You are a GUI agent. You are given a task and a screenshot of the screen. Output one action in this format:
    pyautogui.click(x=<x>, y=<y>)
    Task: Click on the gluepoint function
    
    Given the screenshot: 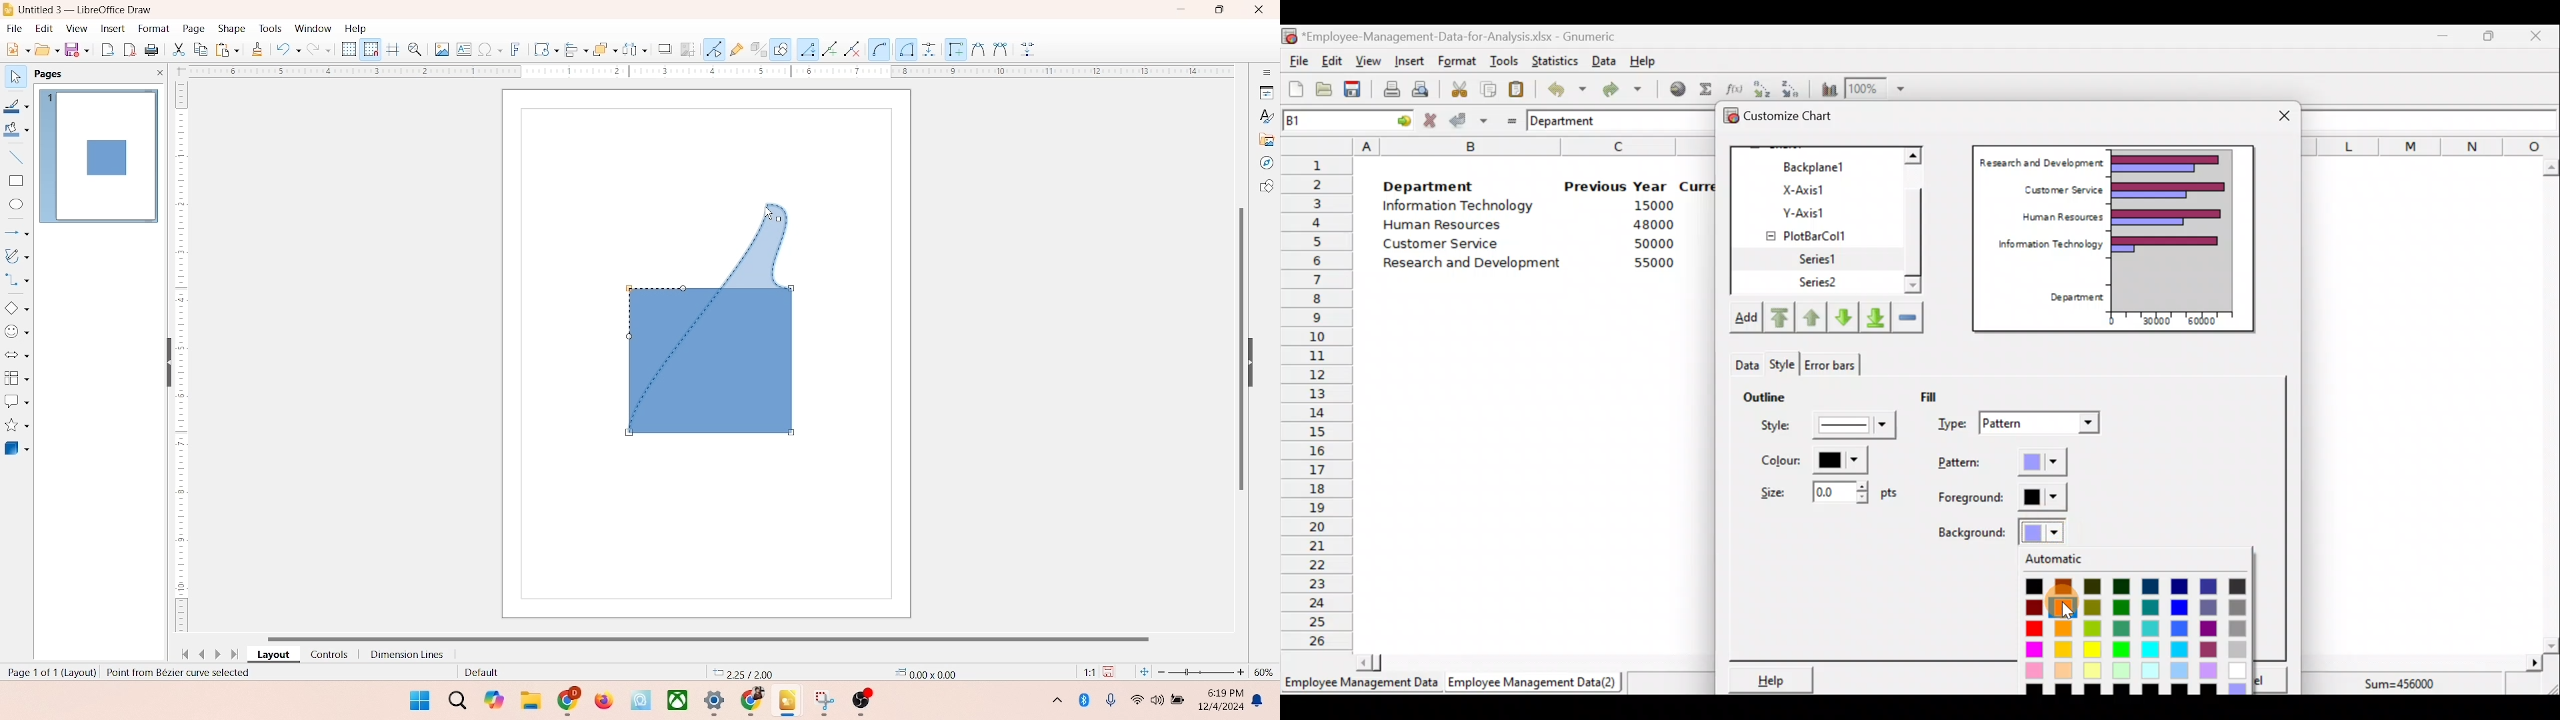 What is the action you would take?
    pyautogui.click(x=735, y=50)
    